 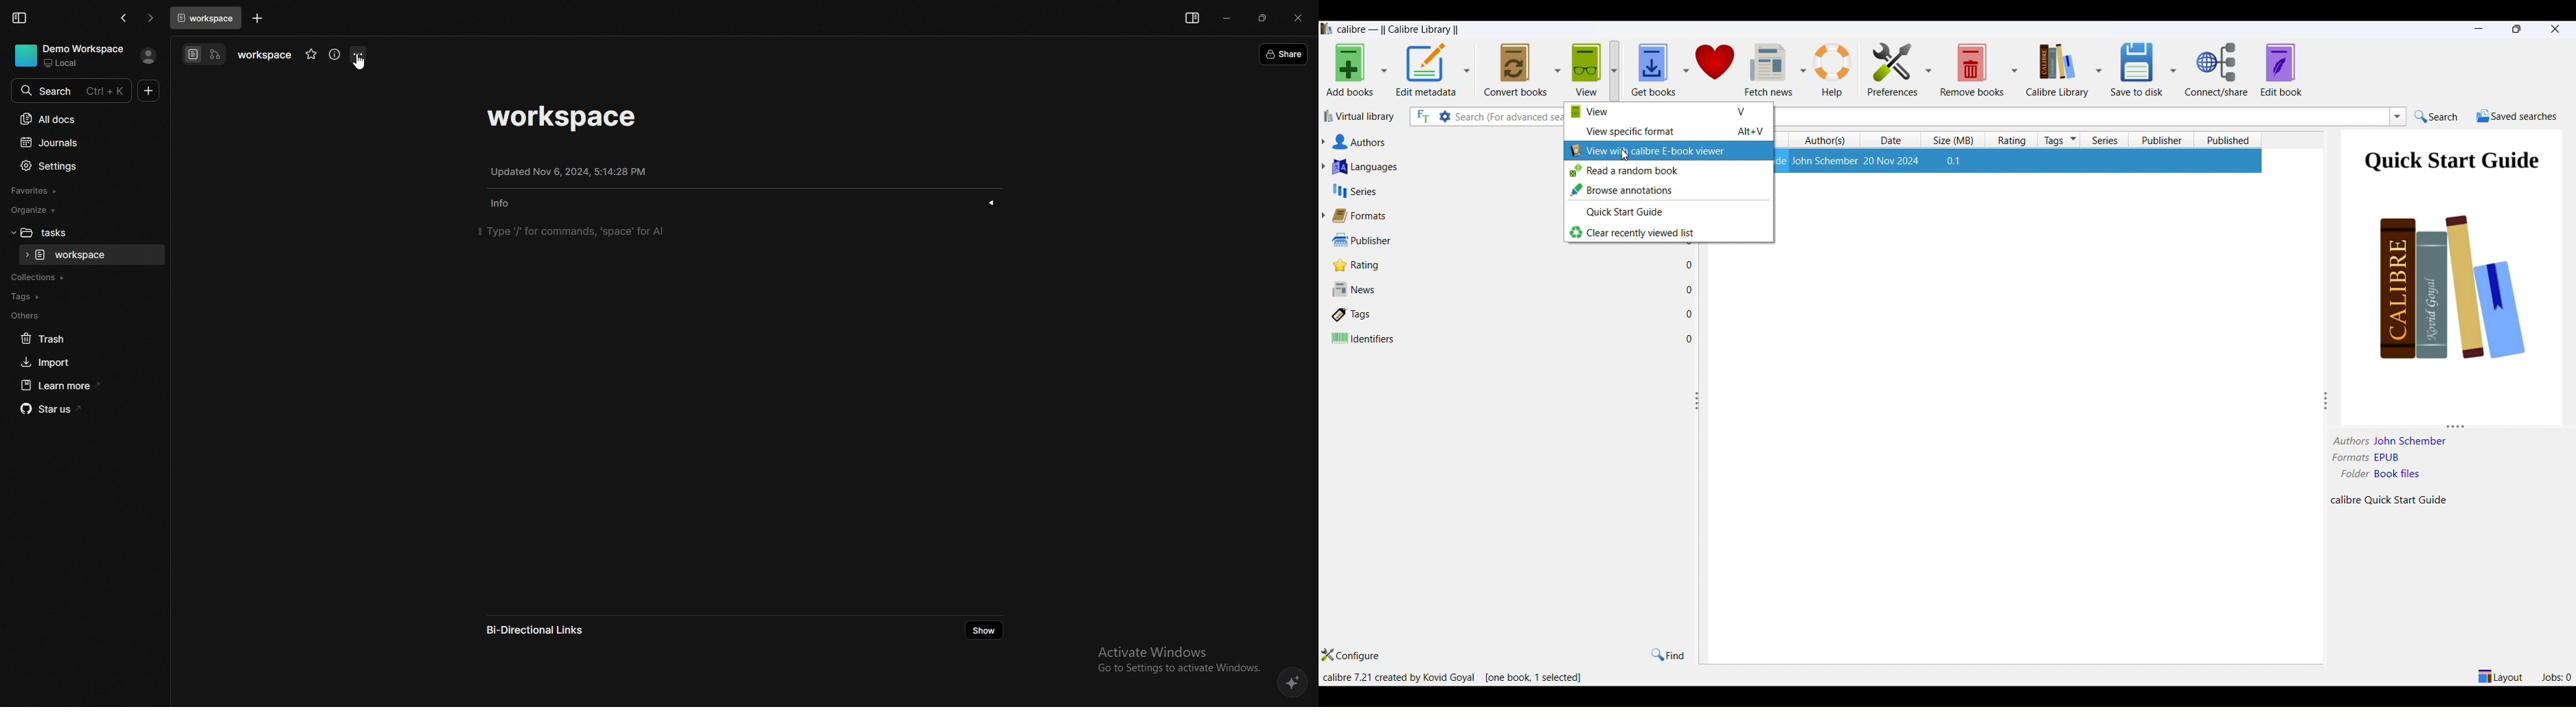 What do you see at coordinates (1514, 288) in the screenshot?
I see `news ` at bounding box center [1514, 288].